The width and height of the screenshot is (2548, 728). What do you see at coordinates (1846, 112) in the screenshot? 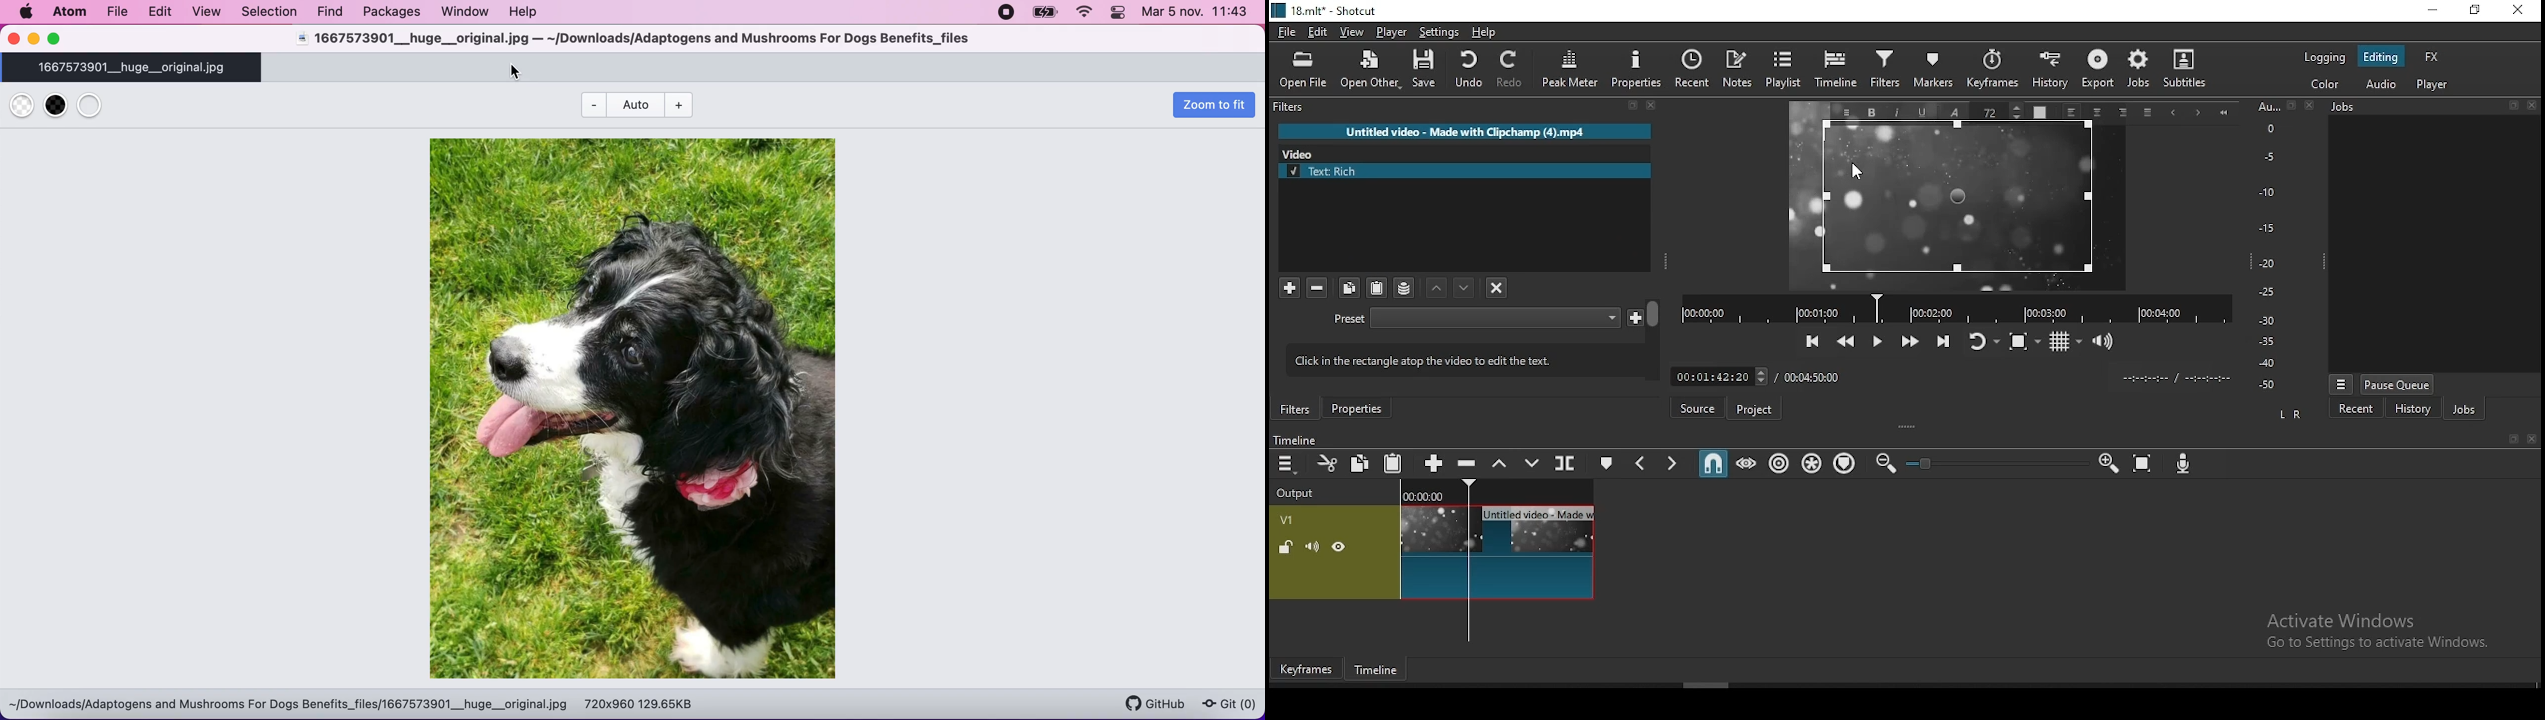
I see `Menu` at bounding box center [1846, 112].